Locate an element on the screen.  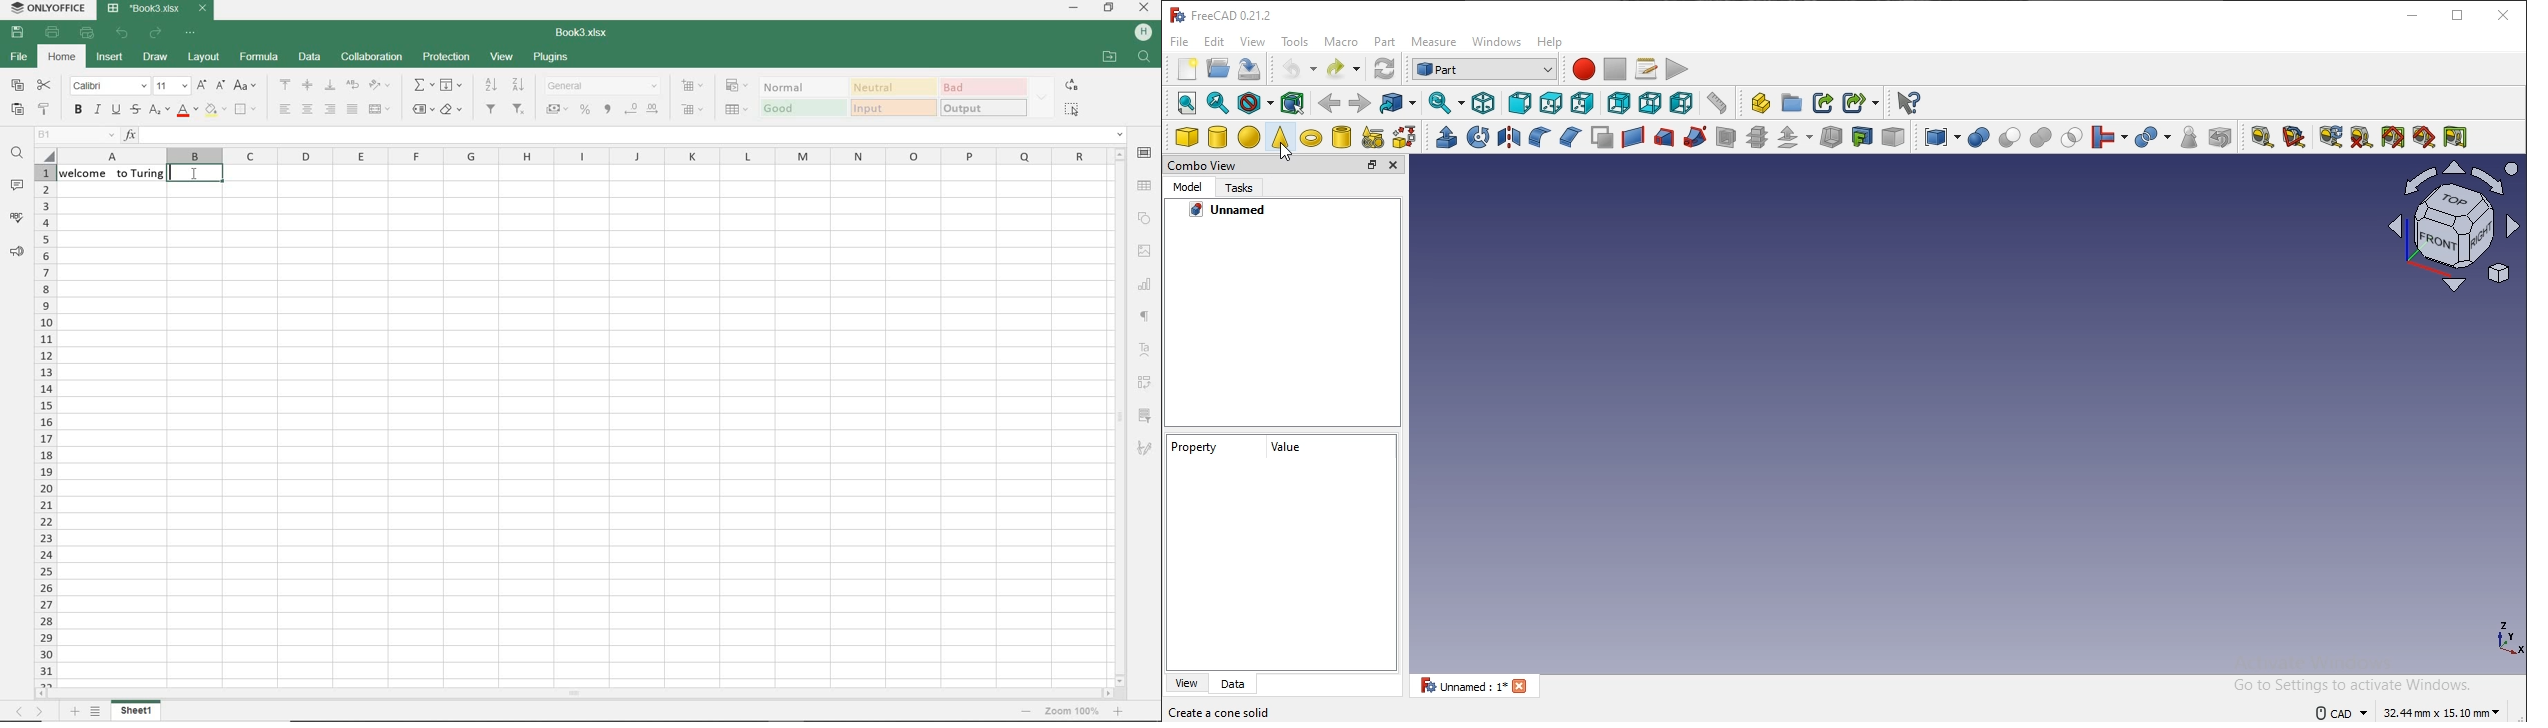
file is located at coordinates (1182, 40).